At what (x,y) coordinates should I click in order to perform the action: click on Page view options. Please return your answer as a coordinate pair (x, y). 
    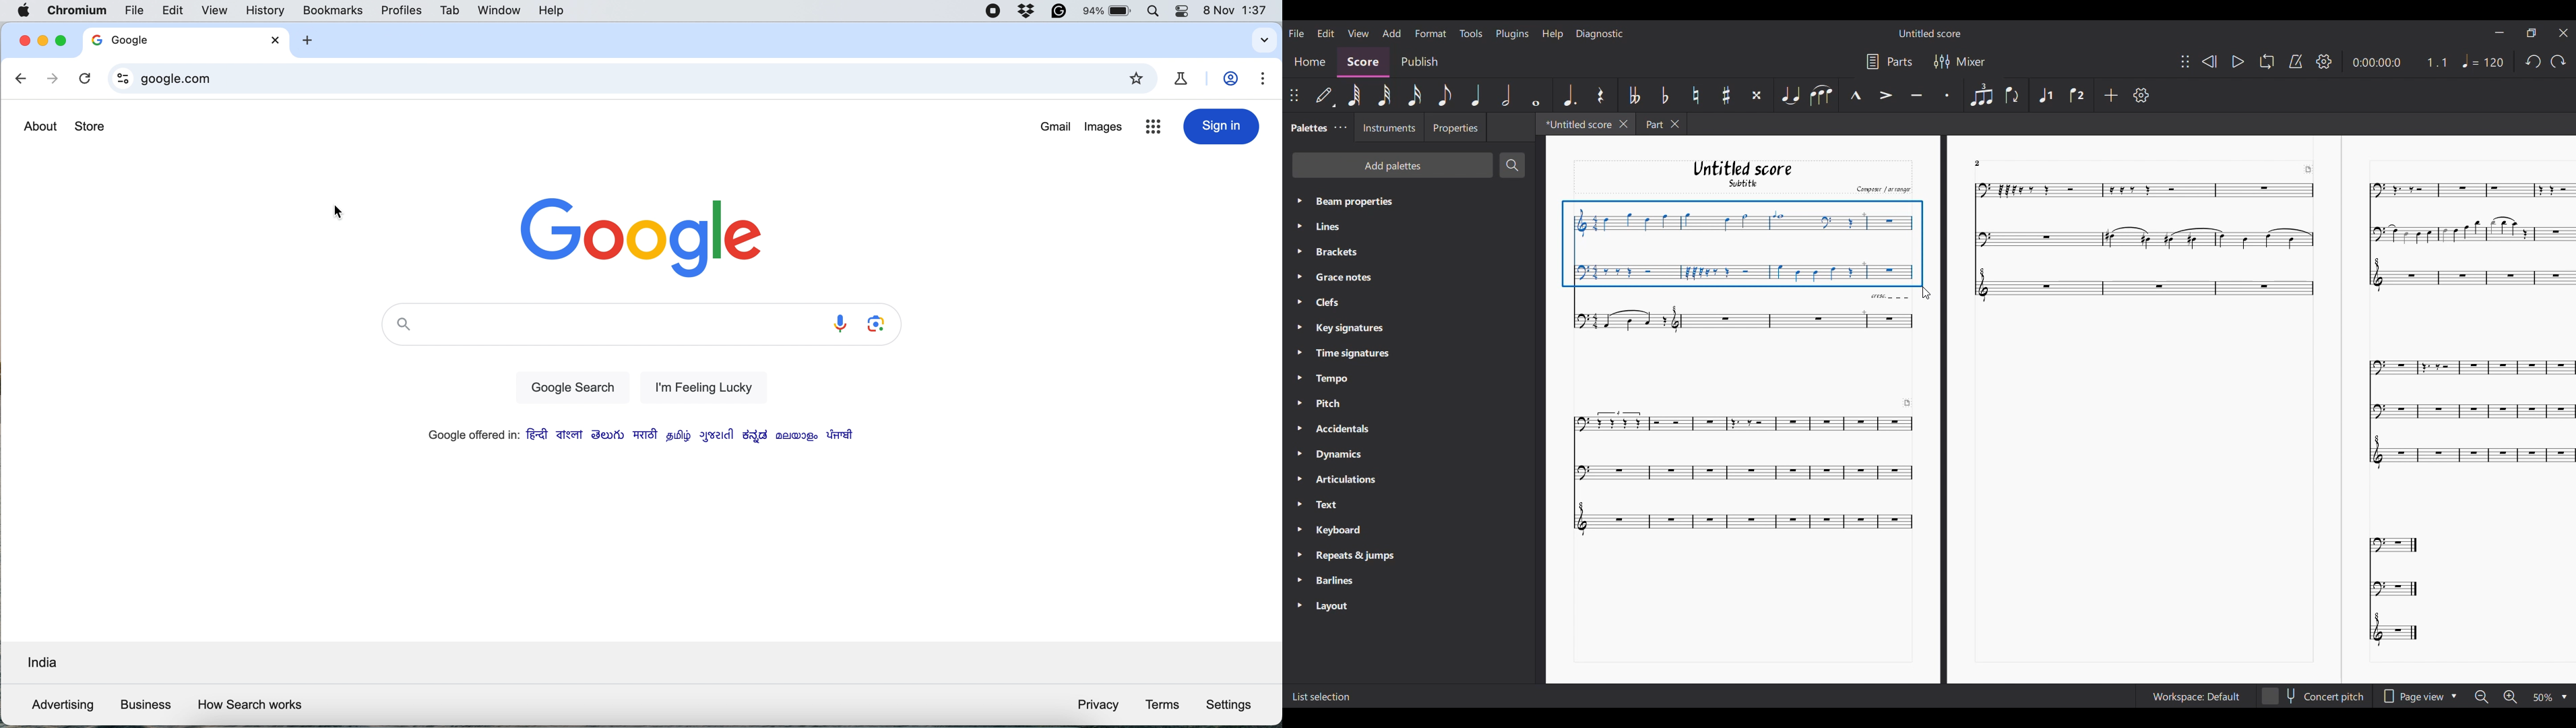
    Looking at the image, I should click on (2410, 696).